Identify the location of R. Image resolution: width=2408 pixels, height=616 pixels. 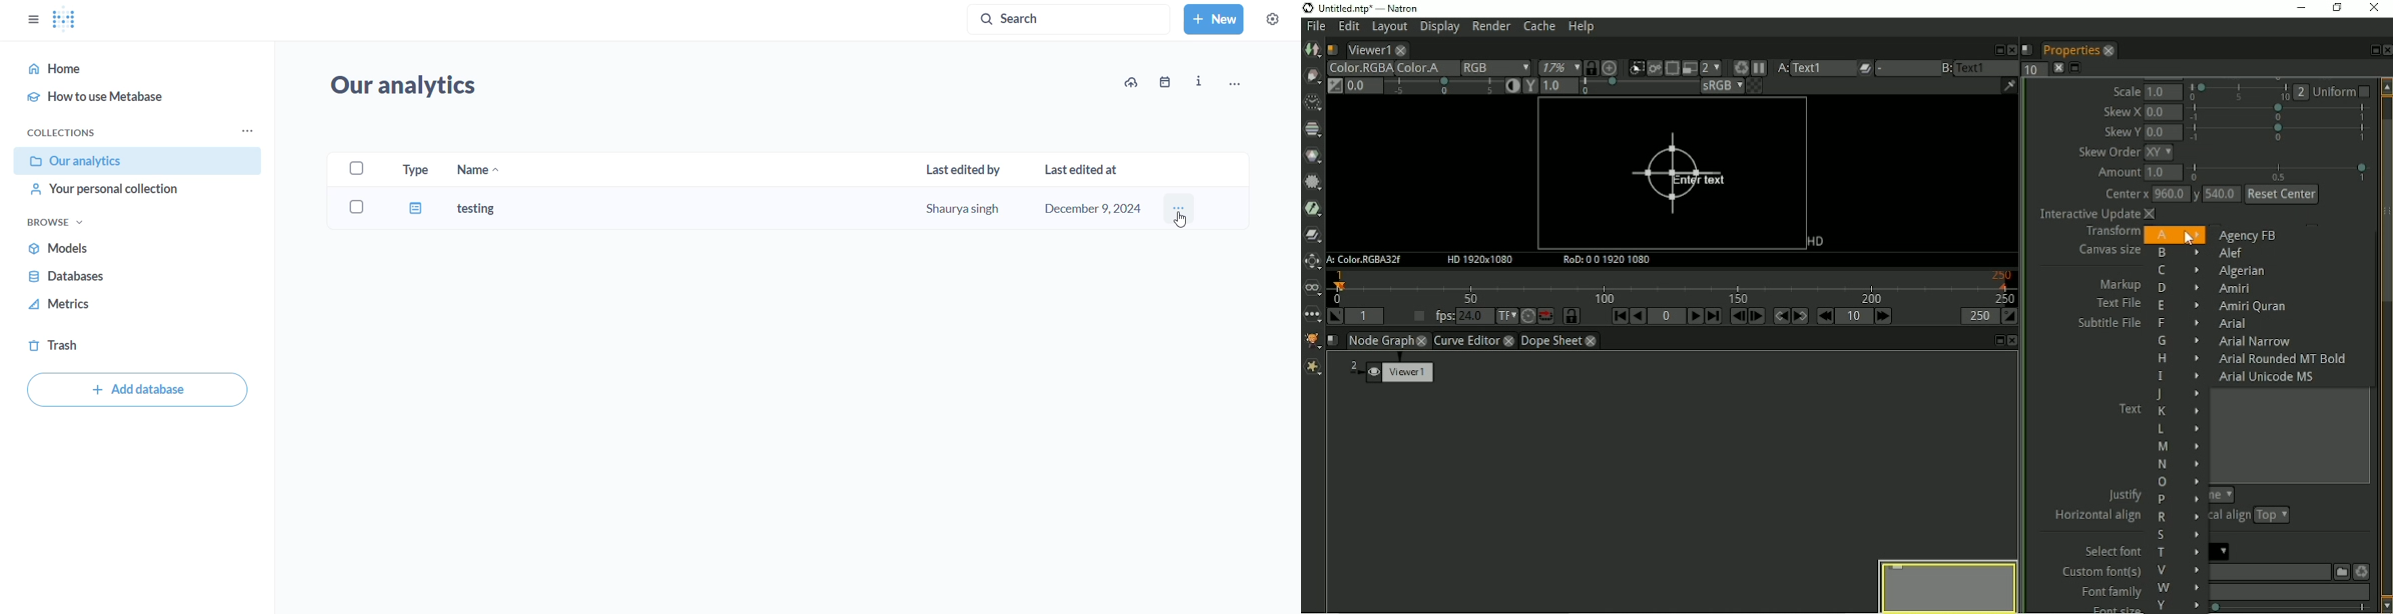
(2179, 517).